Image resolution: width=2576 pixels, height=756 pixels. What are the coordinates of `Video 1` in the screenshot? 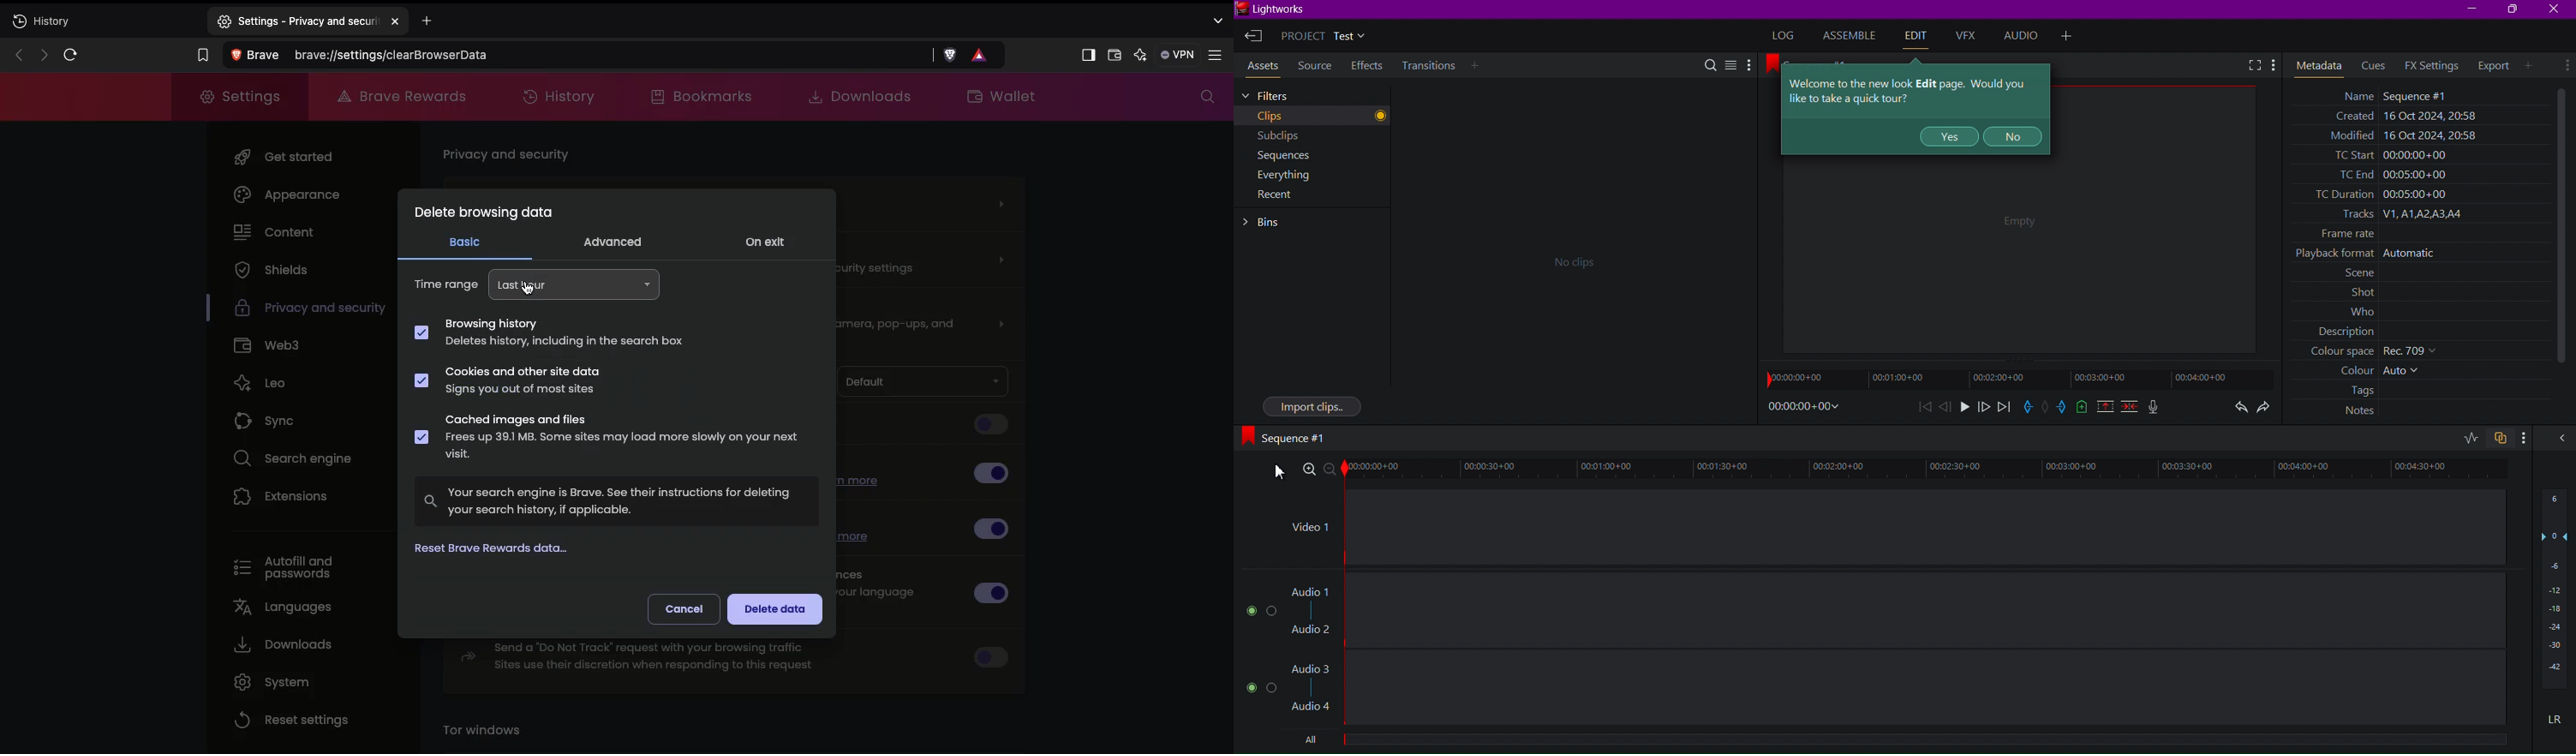 It's located at (1925, 526).